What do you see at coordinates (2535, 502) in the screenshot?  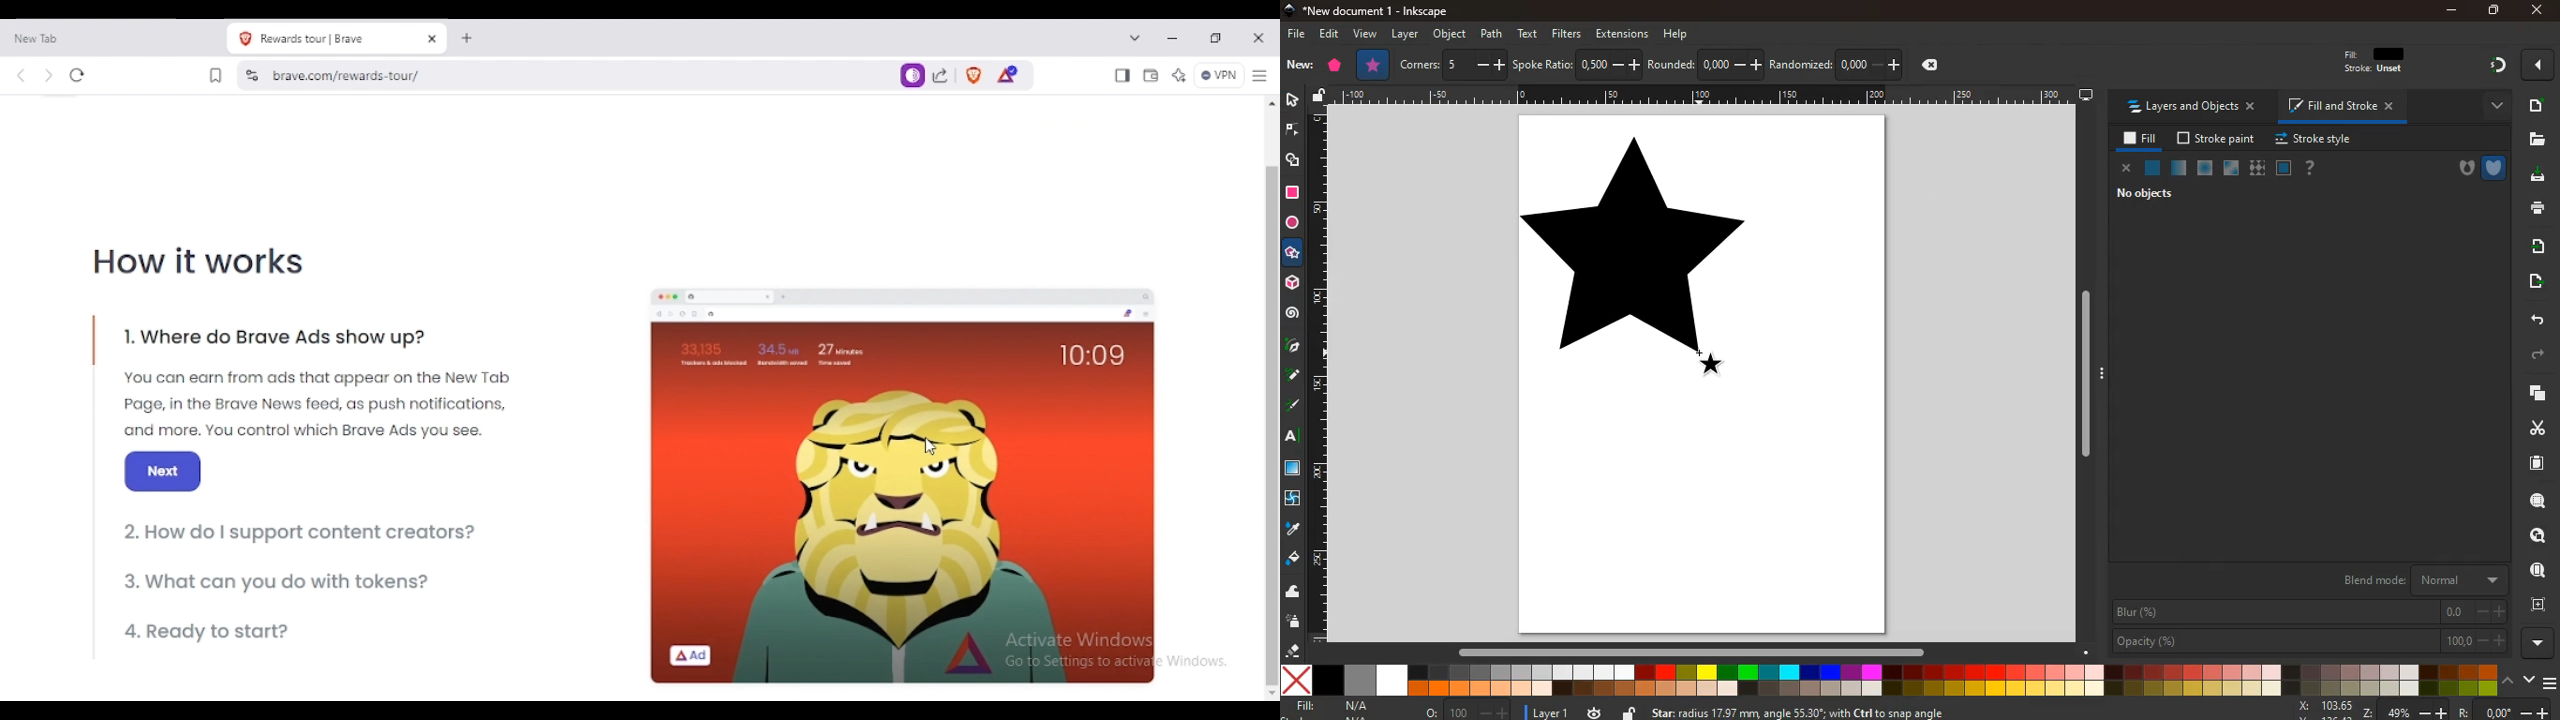 I see `zoom` at bounding box center [2535, 502].